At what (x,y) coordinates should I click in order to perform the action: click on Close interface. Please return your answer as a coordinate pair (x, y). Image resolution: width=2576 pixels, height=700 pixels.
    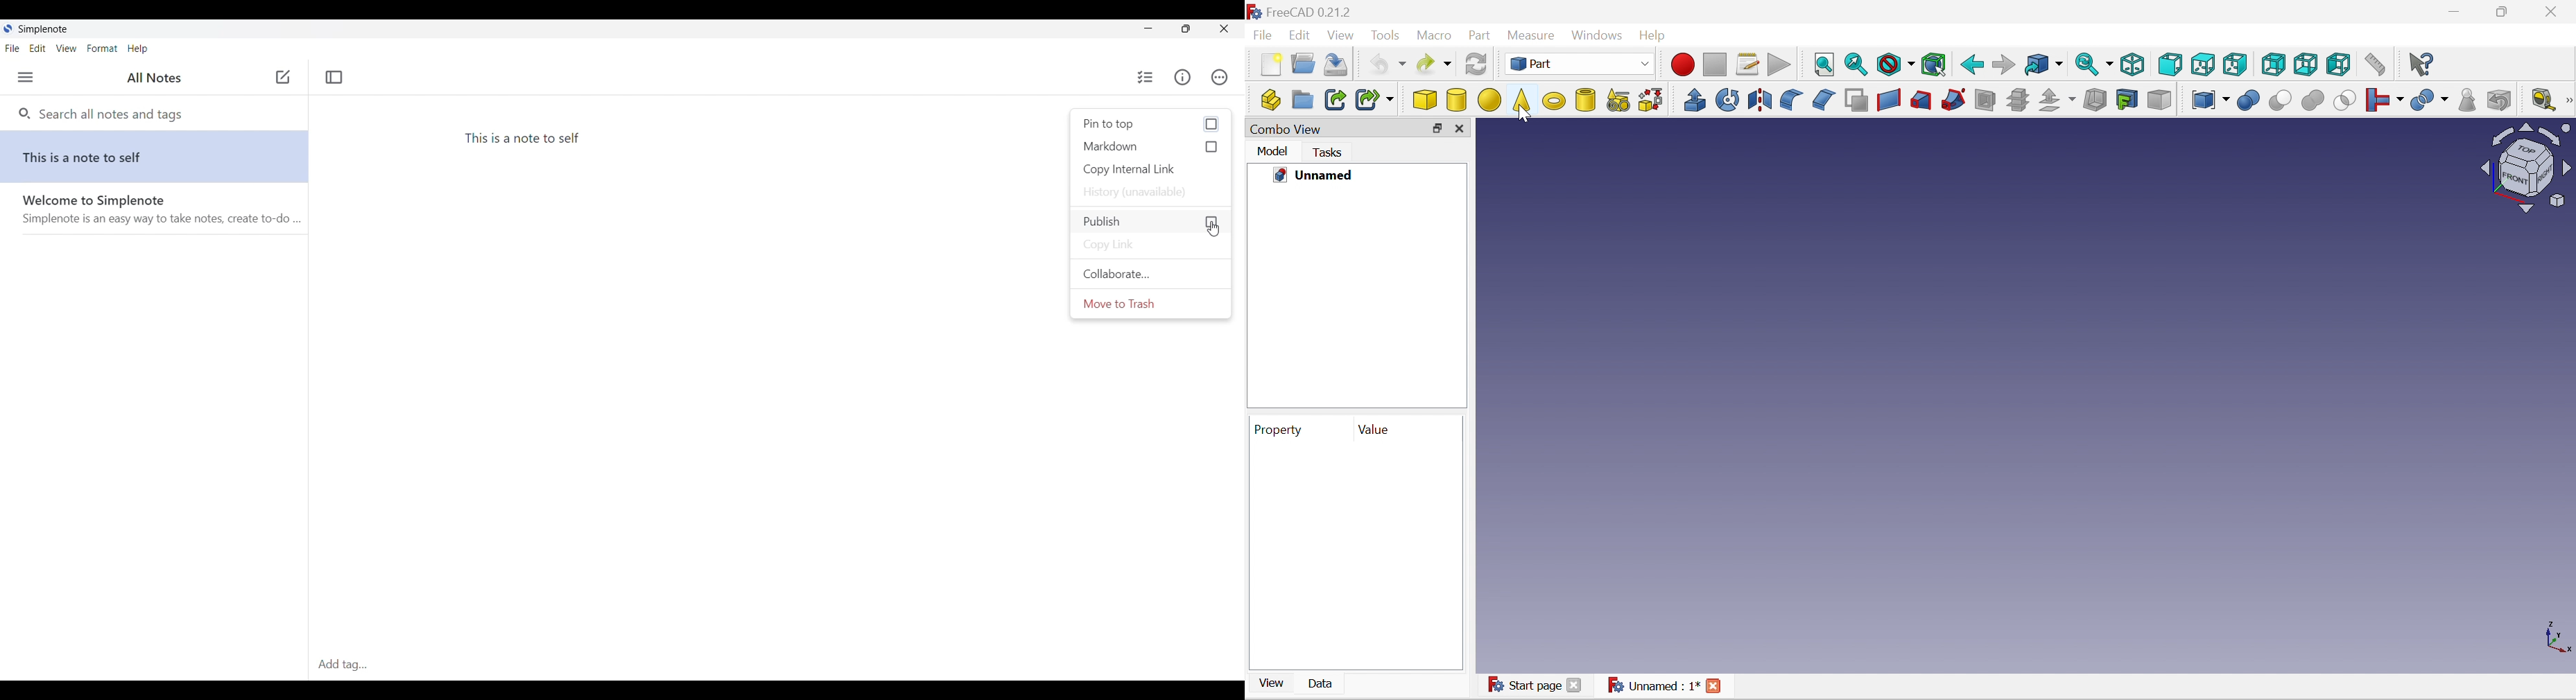
    Looking at the image, I should click on (1224, 29).